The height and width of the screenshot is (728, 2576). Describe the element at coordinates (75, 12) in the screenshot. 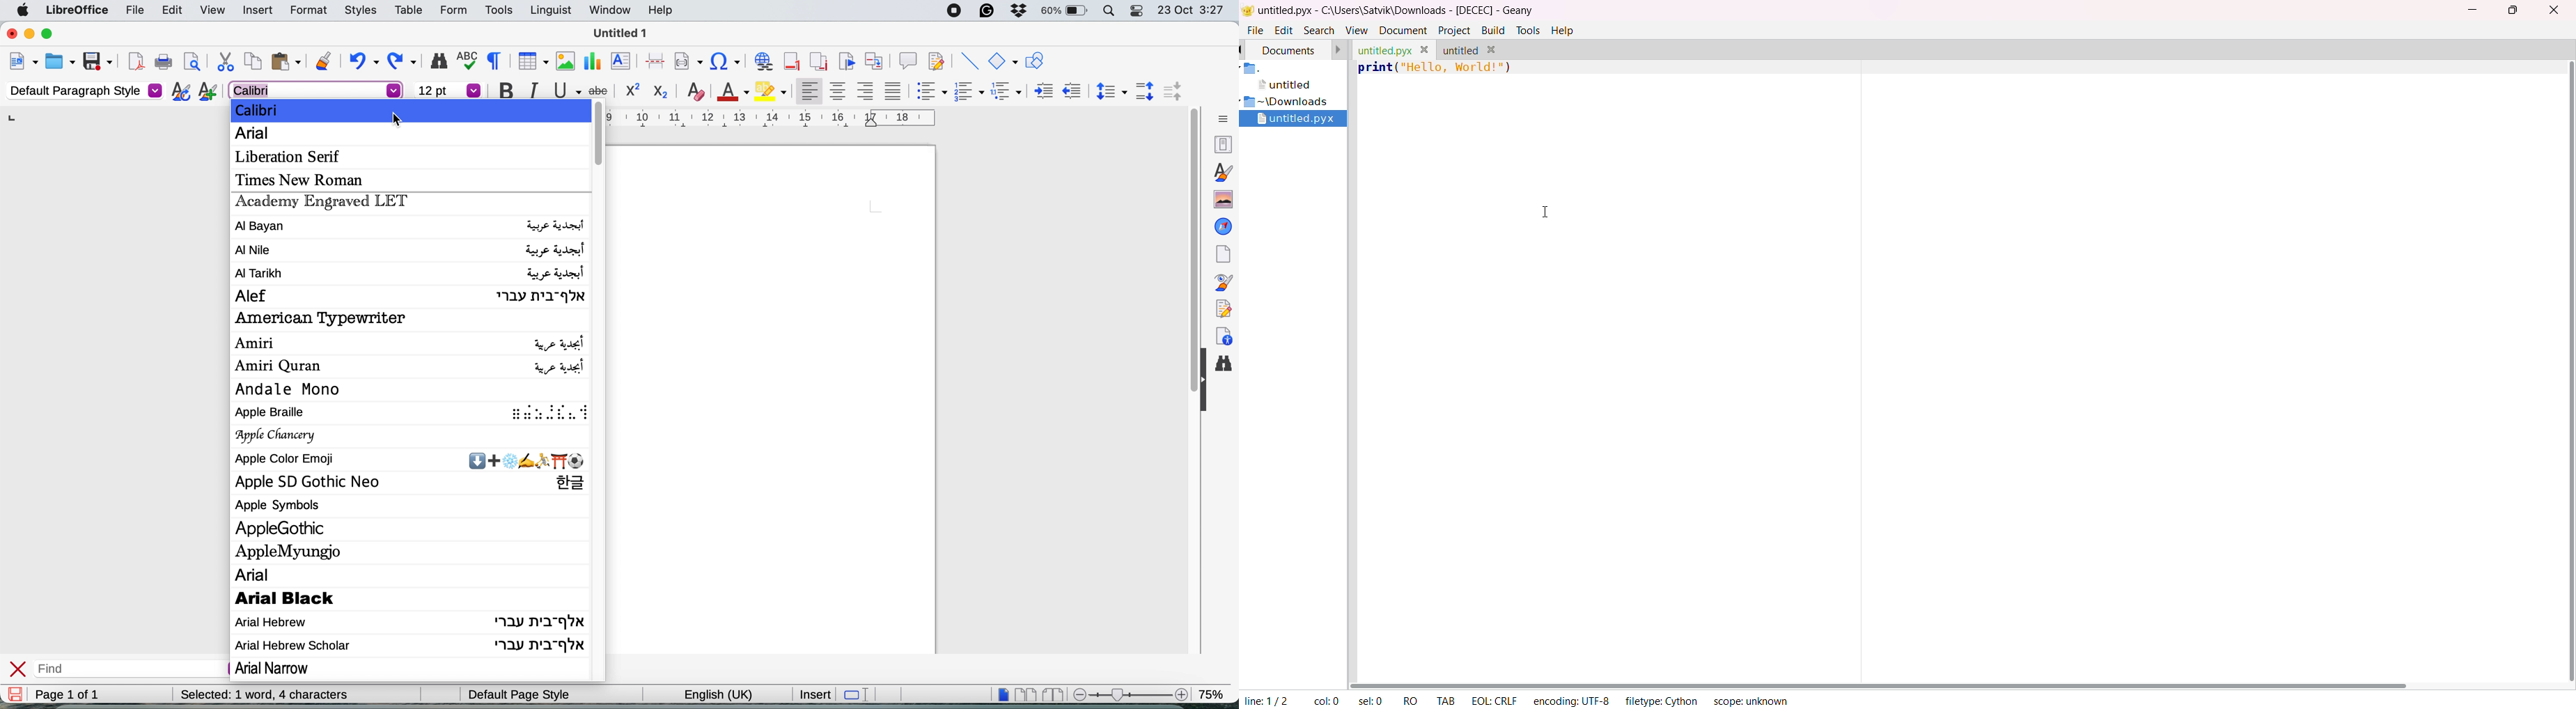

I see `libreoffice` at that location.